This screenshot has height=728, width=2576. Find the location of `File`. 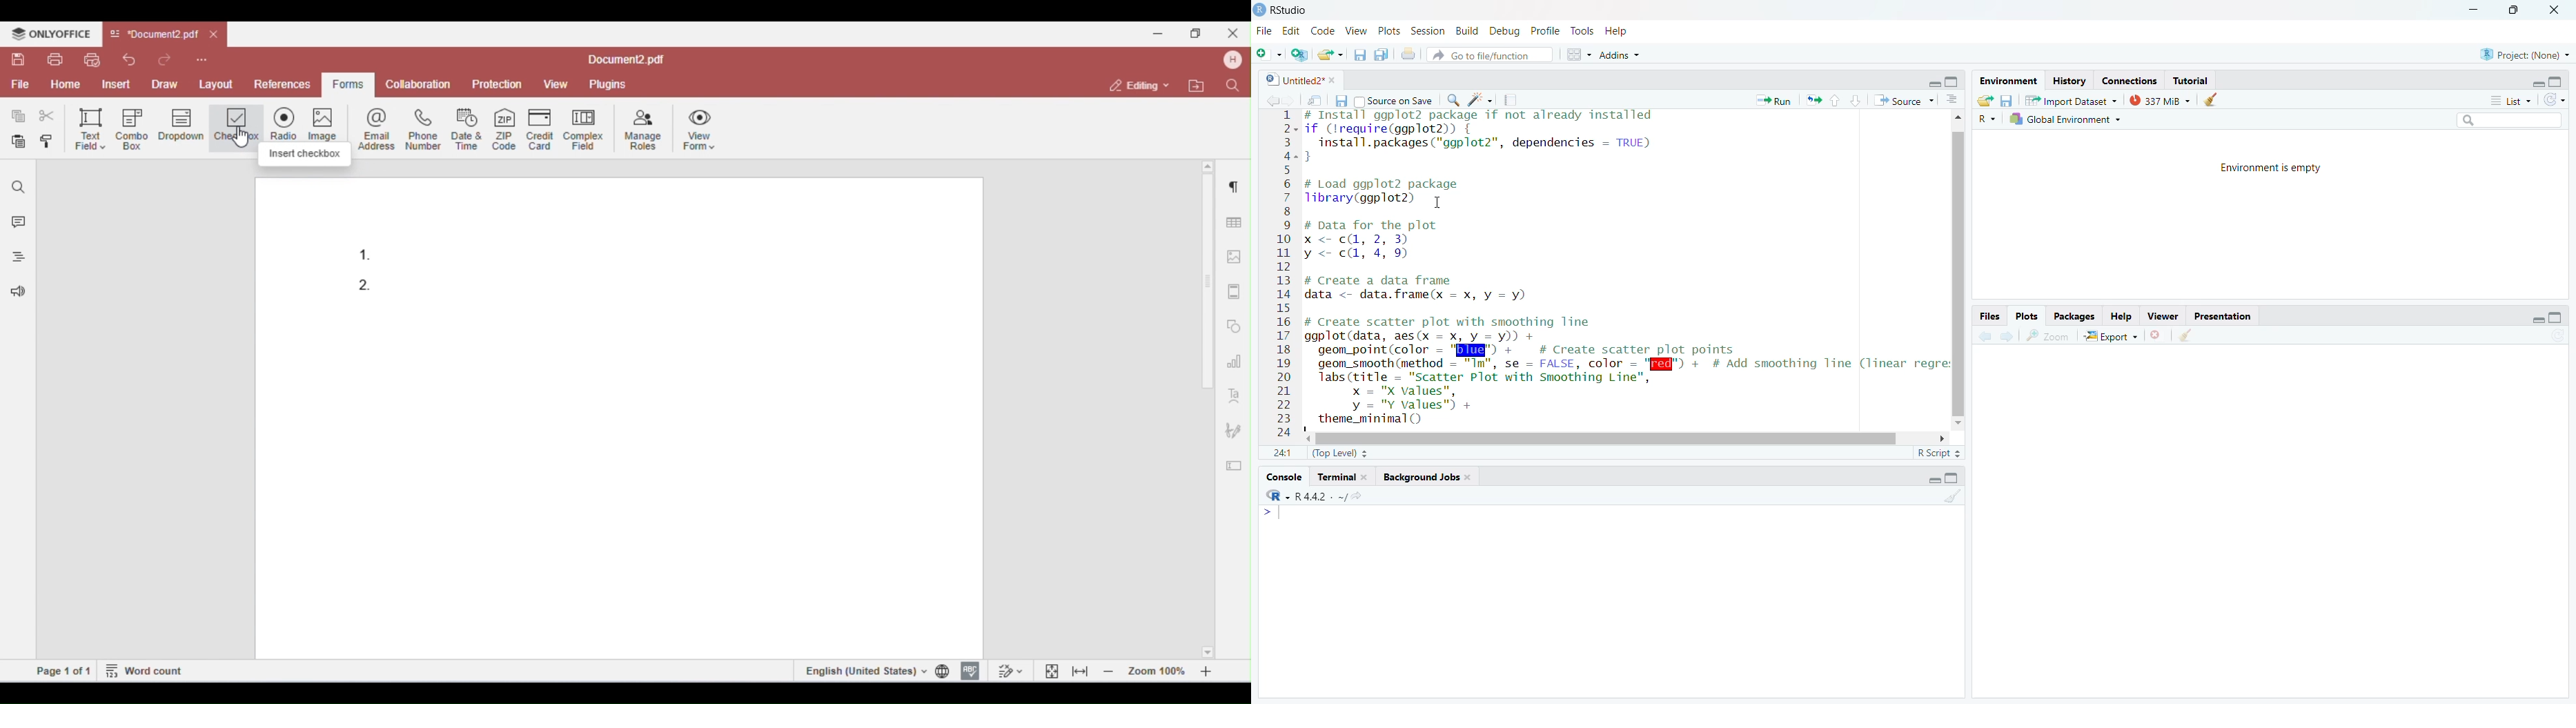

File is located at coordinates (1263, 30).